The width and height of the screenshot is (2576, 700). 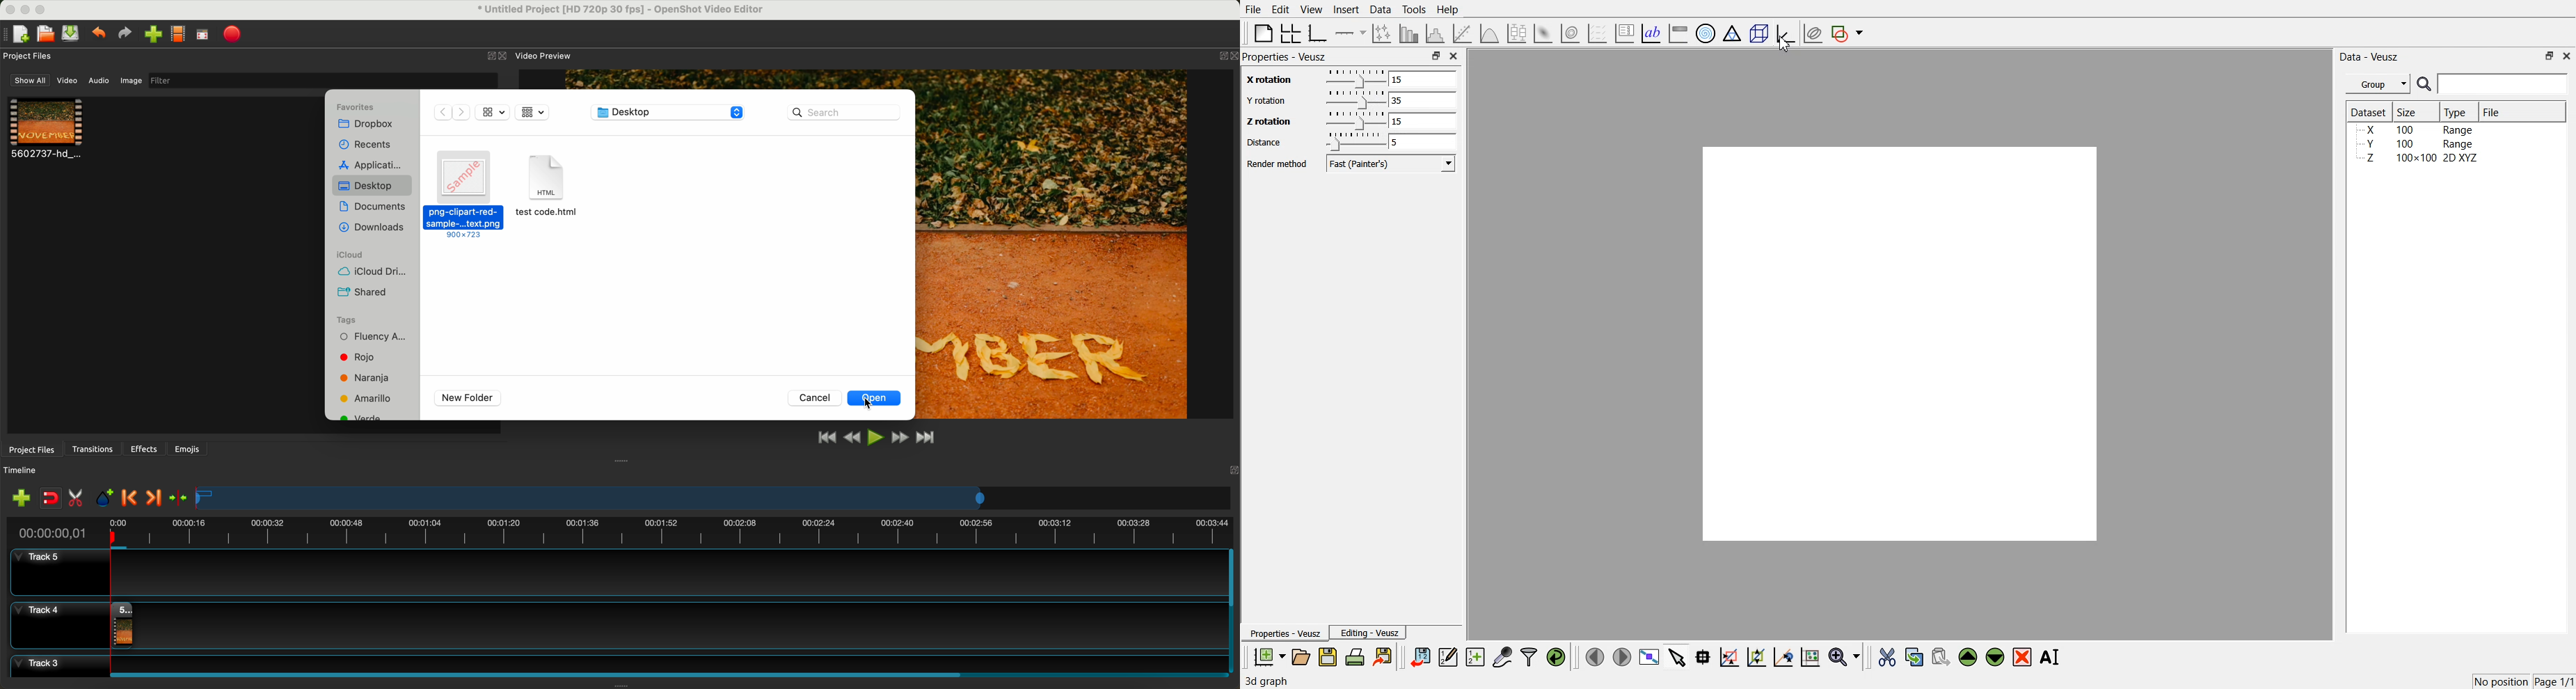 I want to click on Z rotation, so click(x=1266, y=121).